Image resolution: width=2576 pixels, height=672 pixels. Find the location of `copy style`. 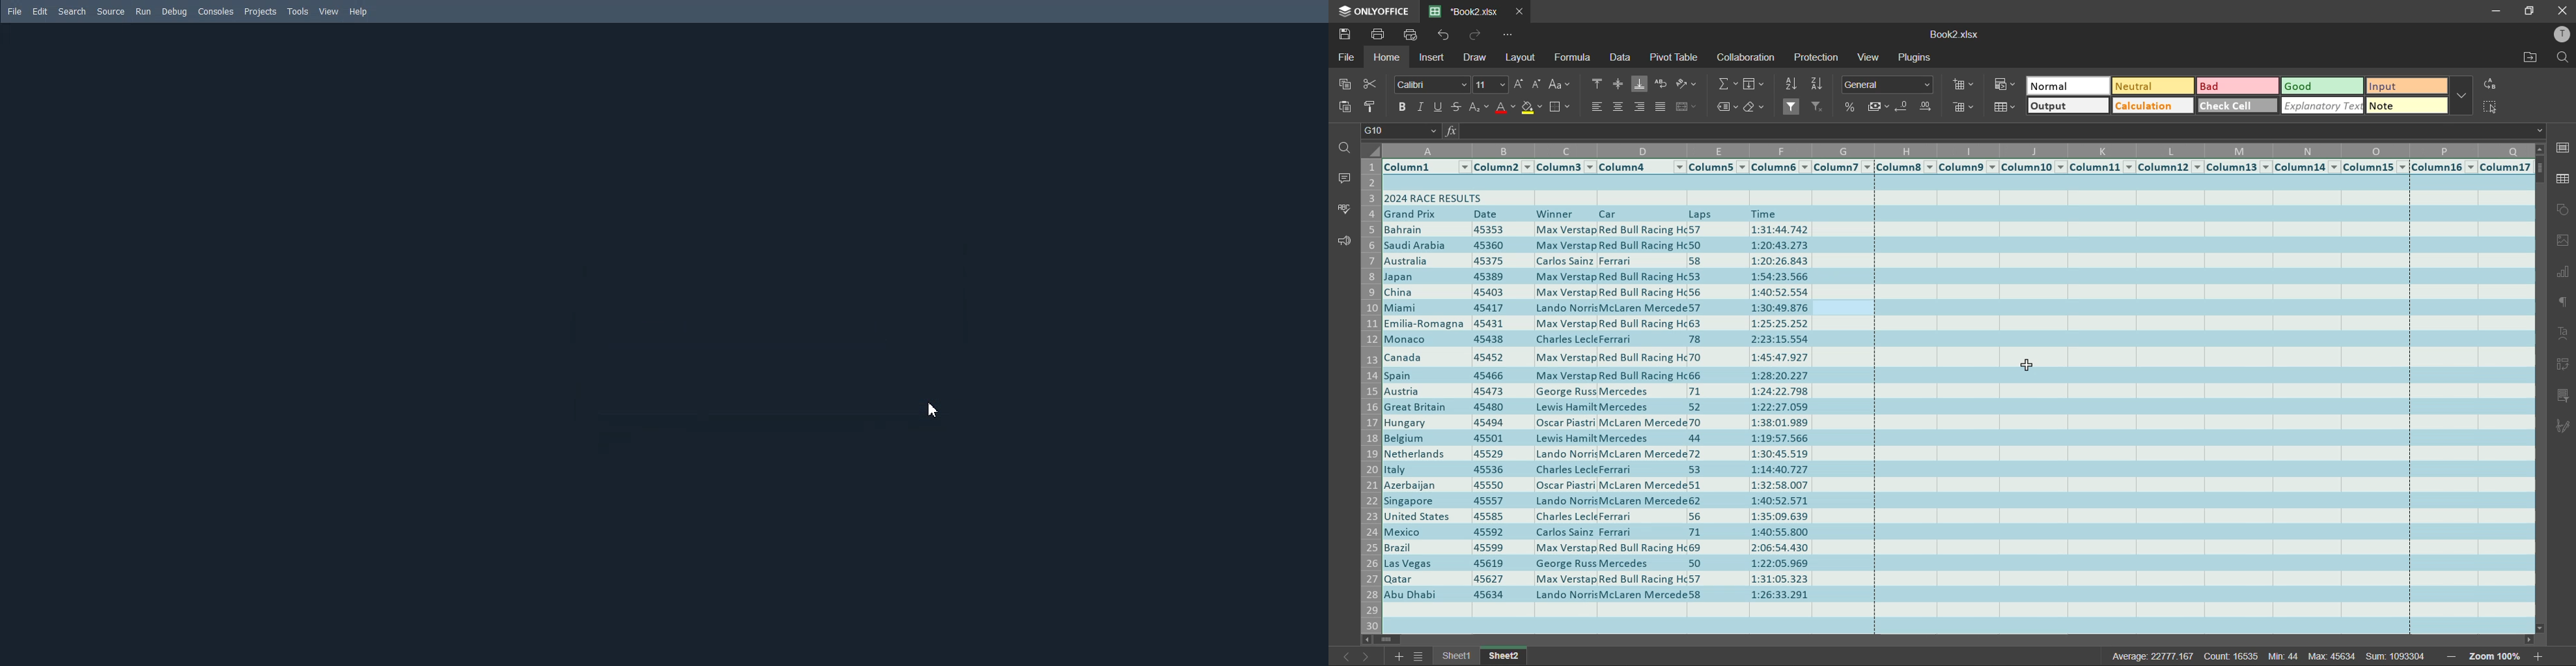

copy style is located at coordinates (1371, 107).